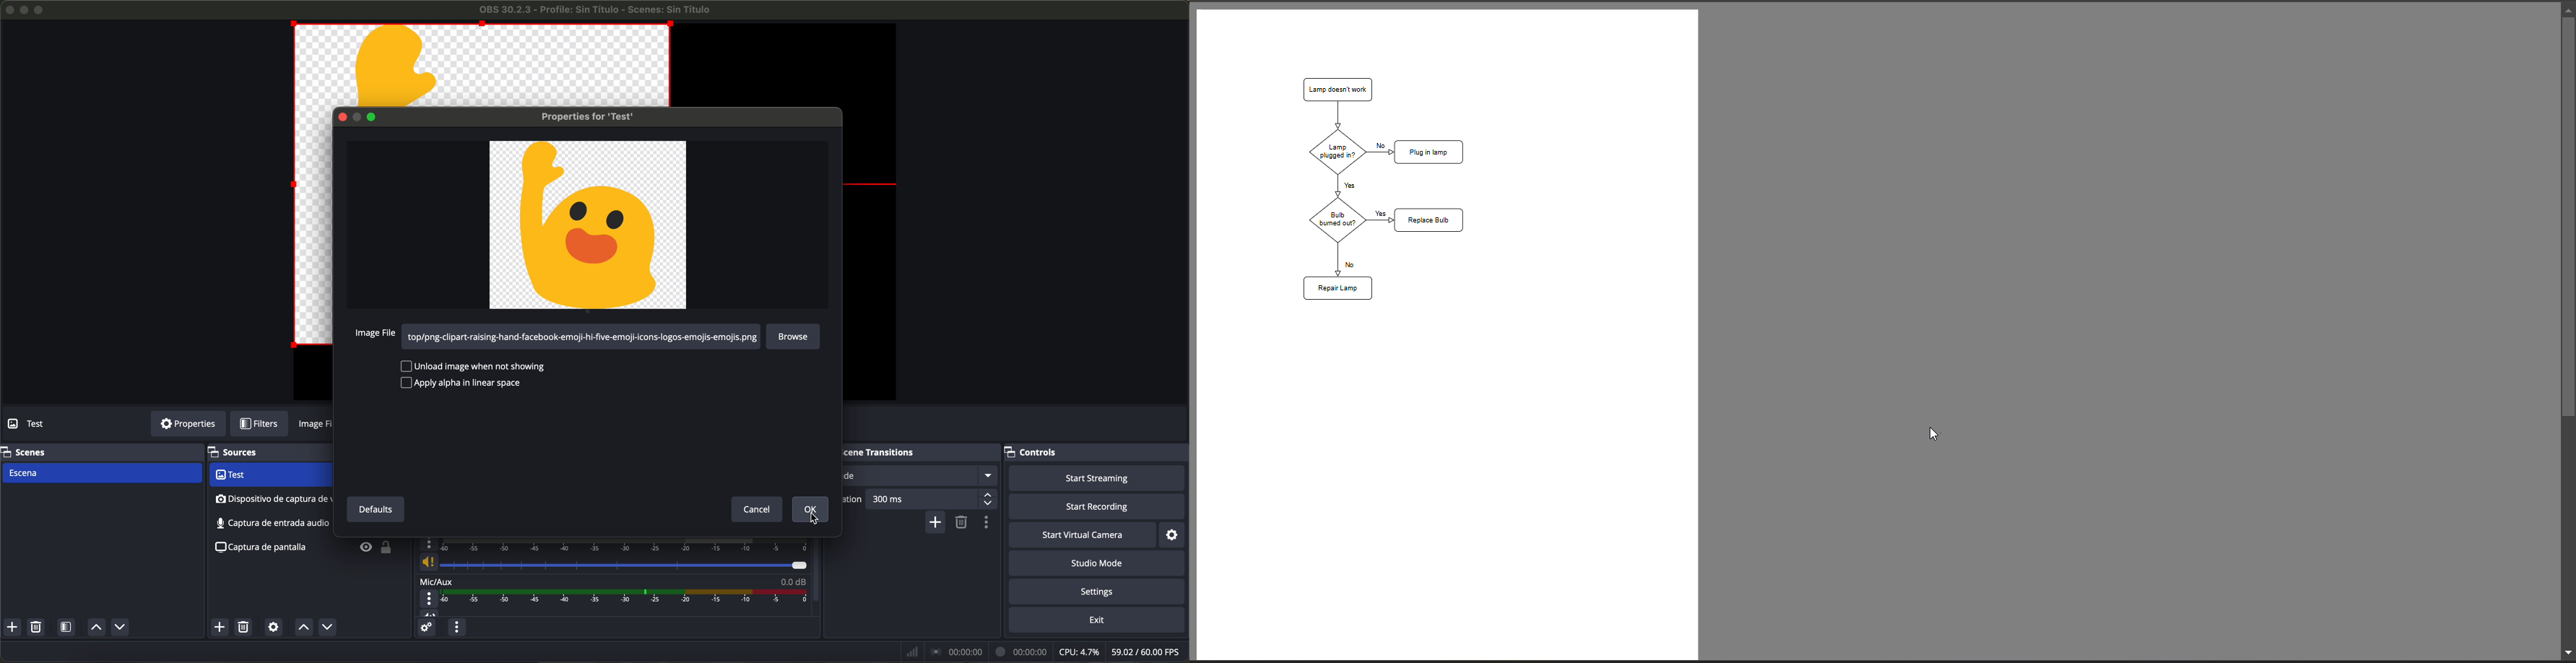  I want to click on add configurable transition, so click(936, 523).